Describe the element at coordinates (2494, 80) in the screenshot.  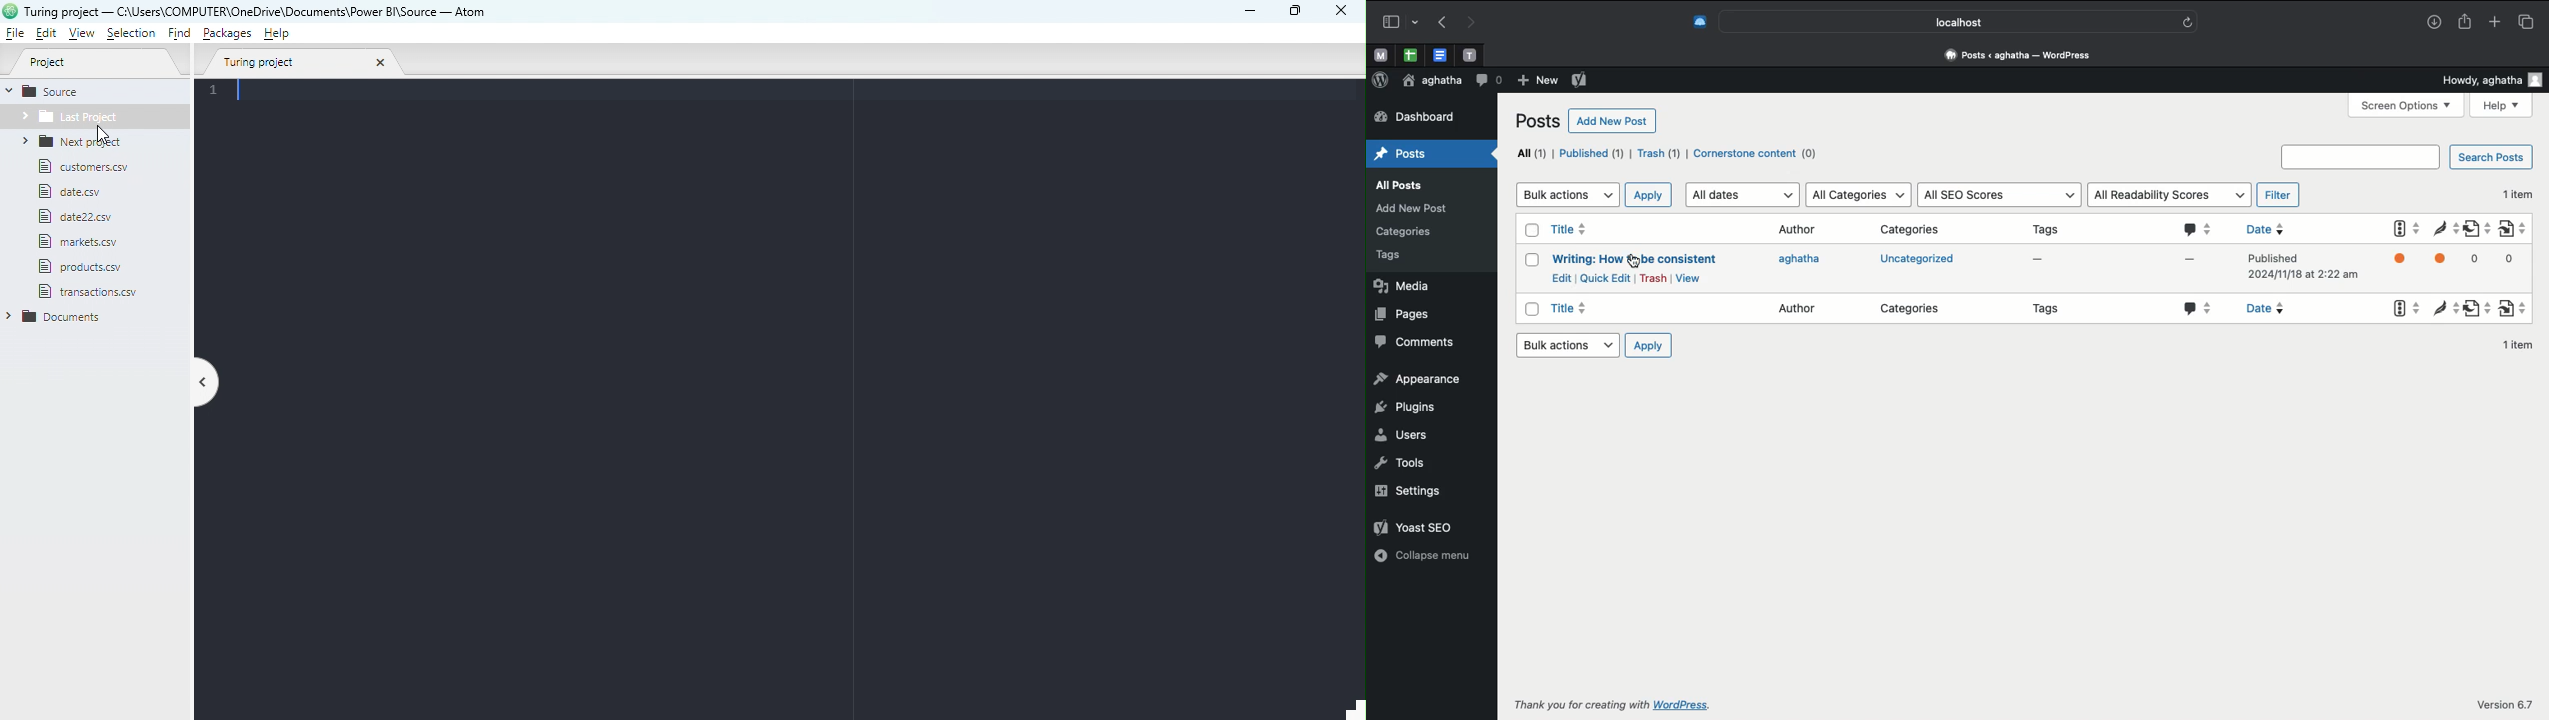
I see `Howdy user` at that location.